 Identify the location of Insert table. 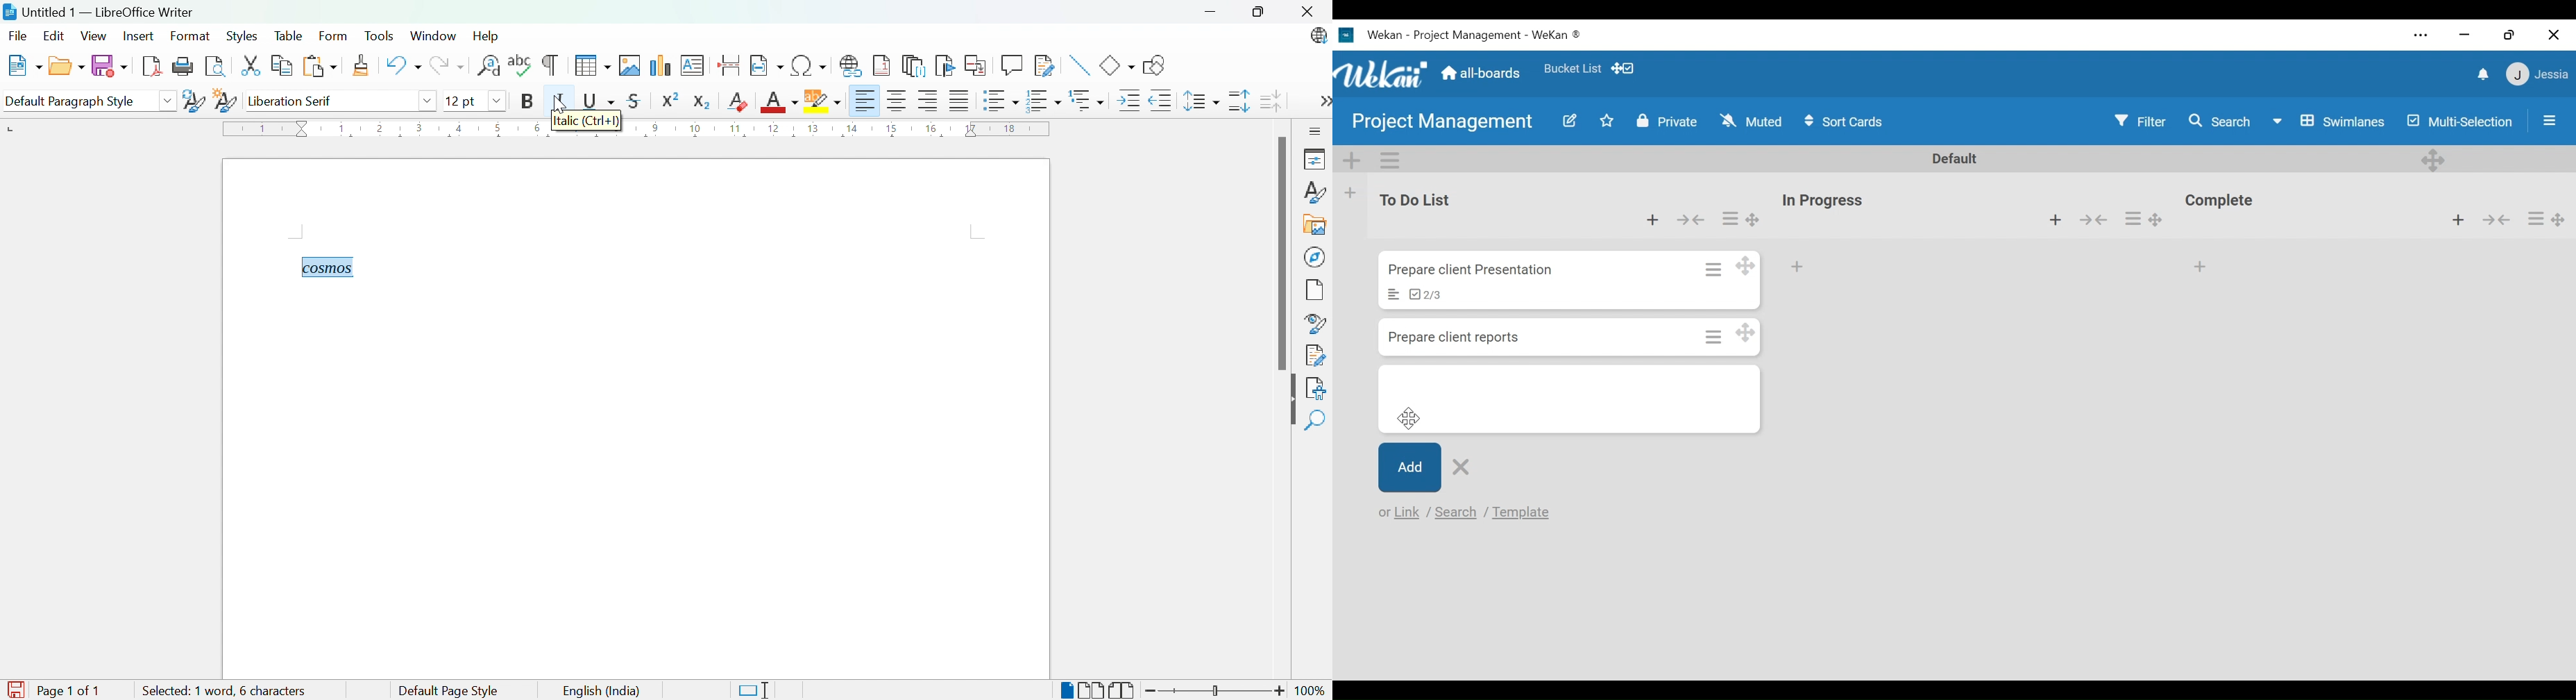
(594, 65).